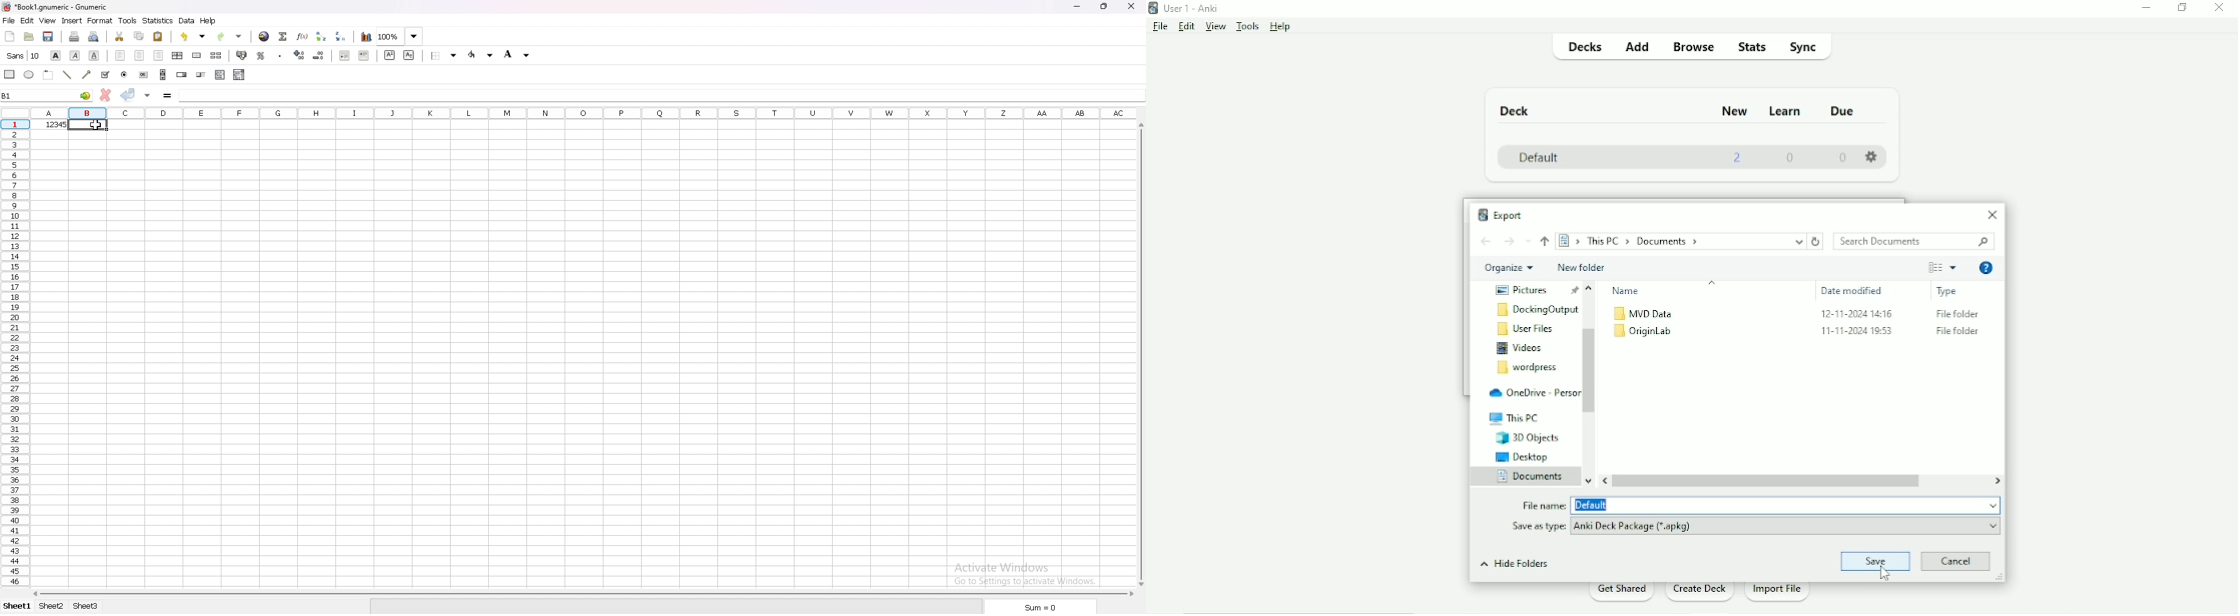 The height and width of the screenshot is (616, 2240). I want to click on Recent locations, so click(1529, 242).